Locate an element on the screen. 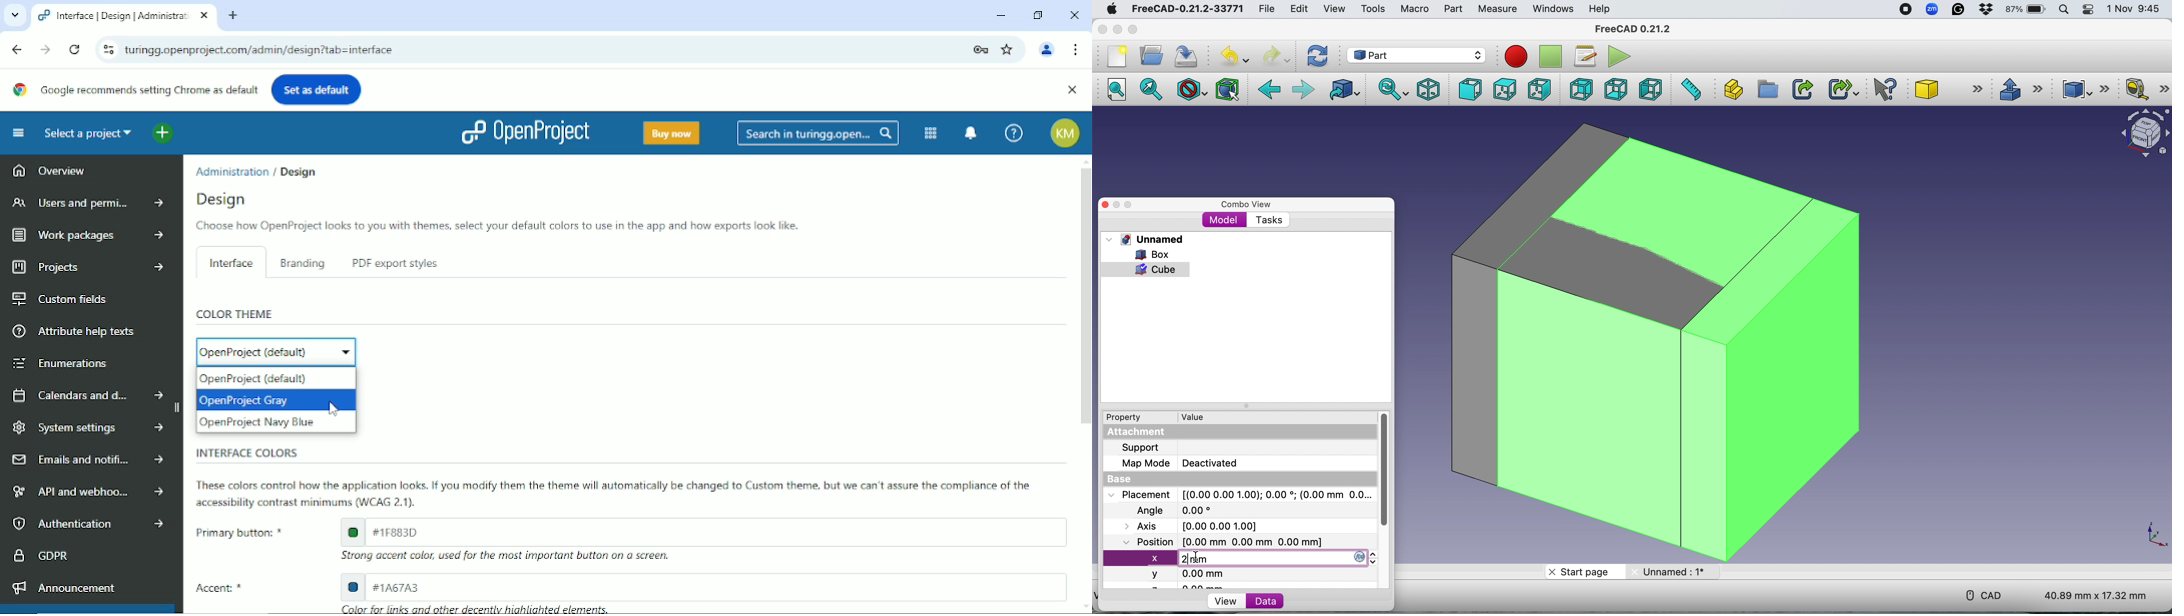 The image size is (2184, 616). Sync view is located at coordinates (1390, 89).